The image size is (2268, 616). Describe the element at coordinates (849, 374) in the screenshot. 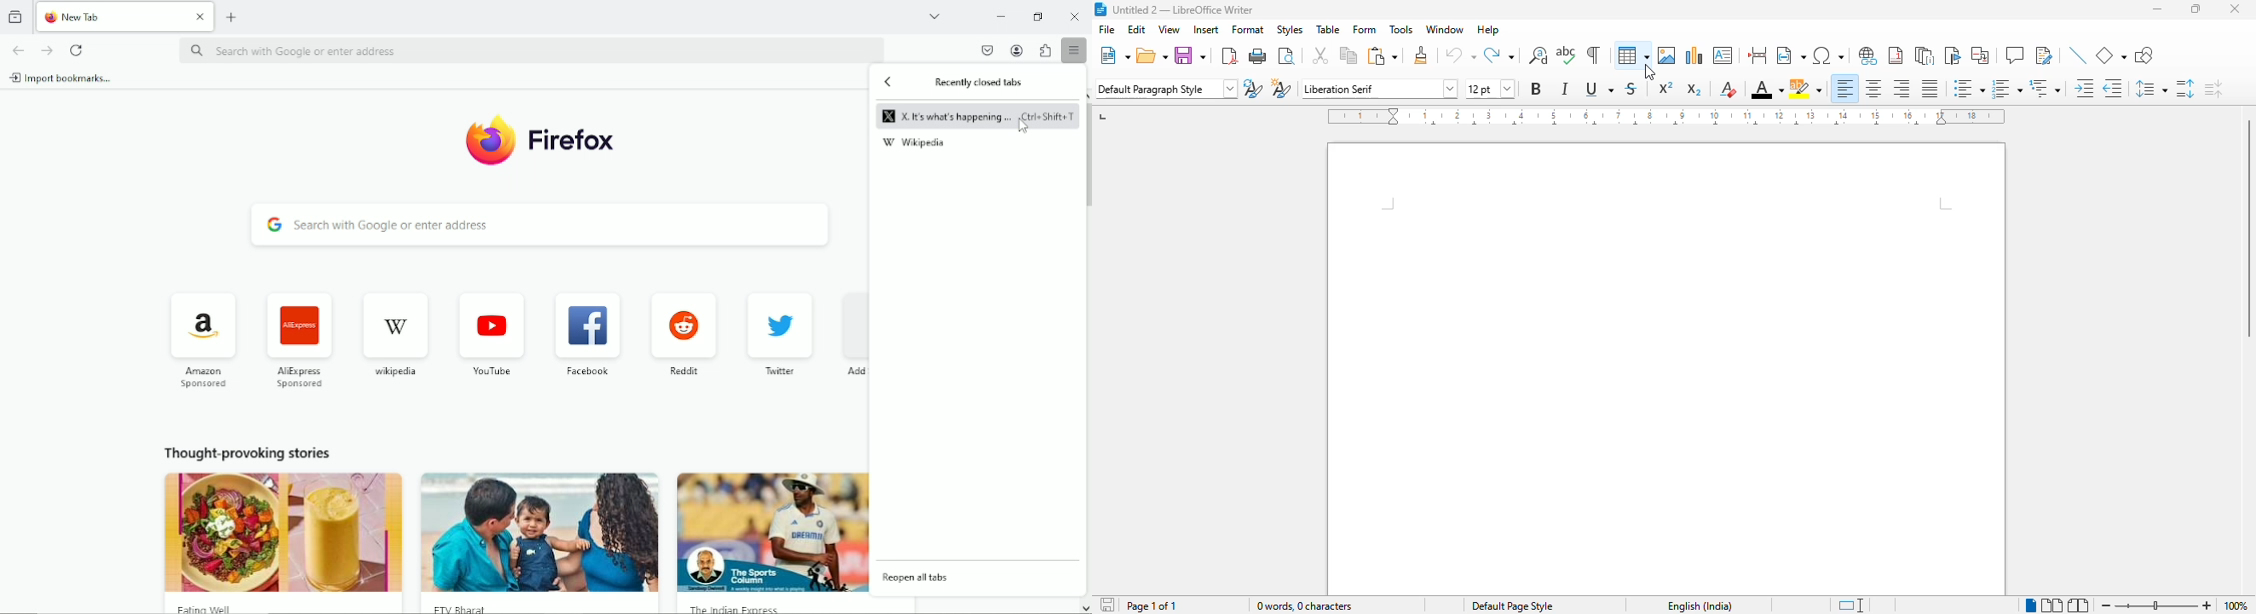

I see `Add shortcut` at that location.